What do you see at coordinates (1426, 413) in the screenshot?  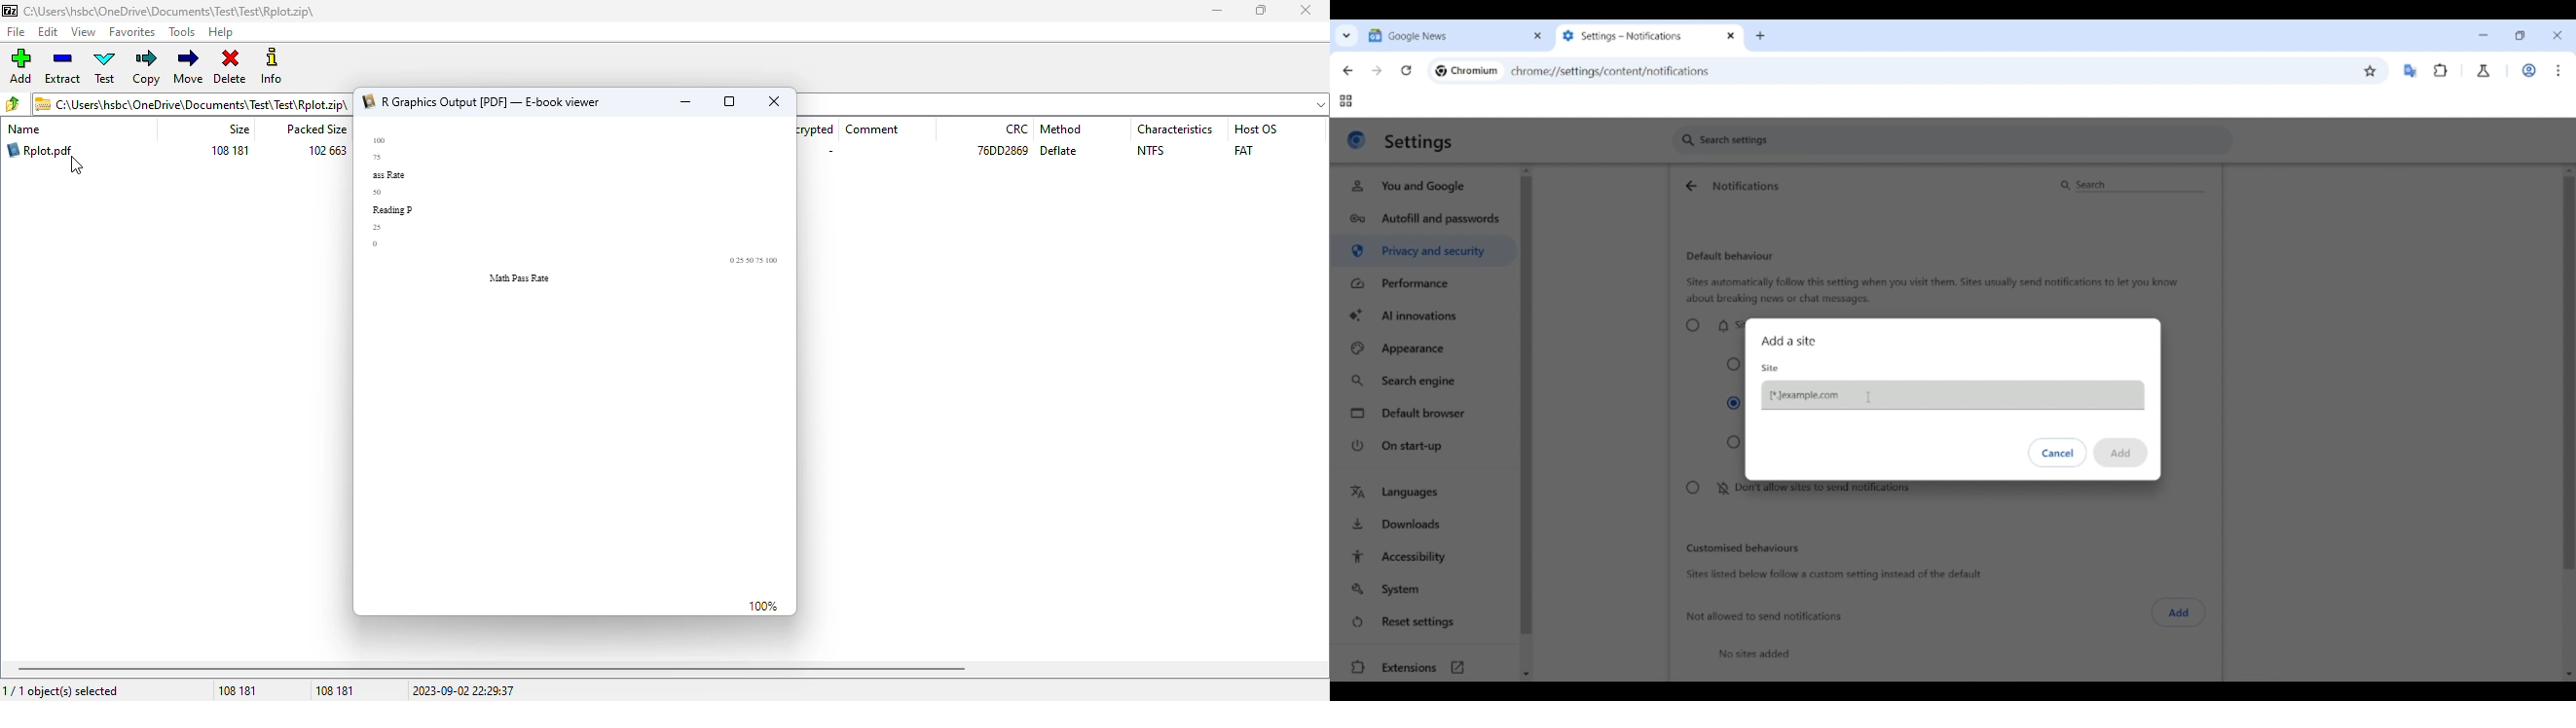 I see `Default browser` at bounding box center [1426, 413].